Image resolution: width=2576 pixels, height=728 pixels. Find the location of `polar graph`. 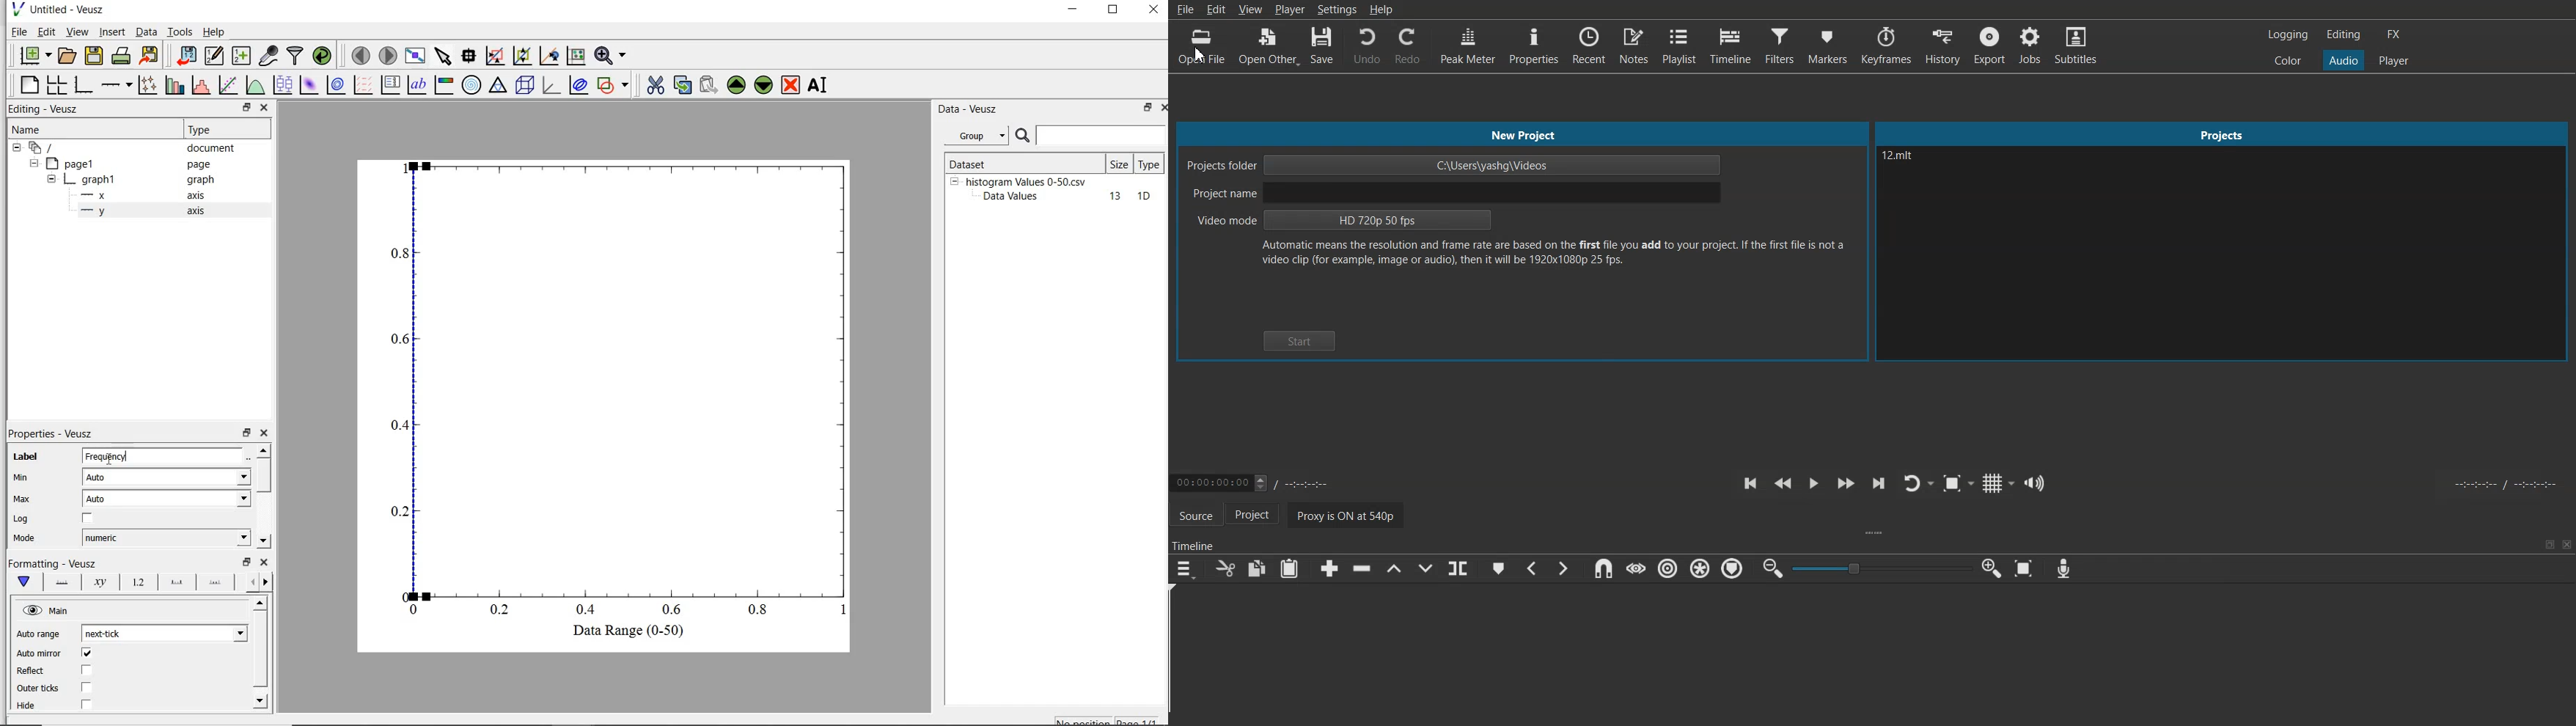

polar graph is located at coordinates (471, 85).